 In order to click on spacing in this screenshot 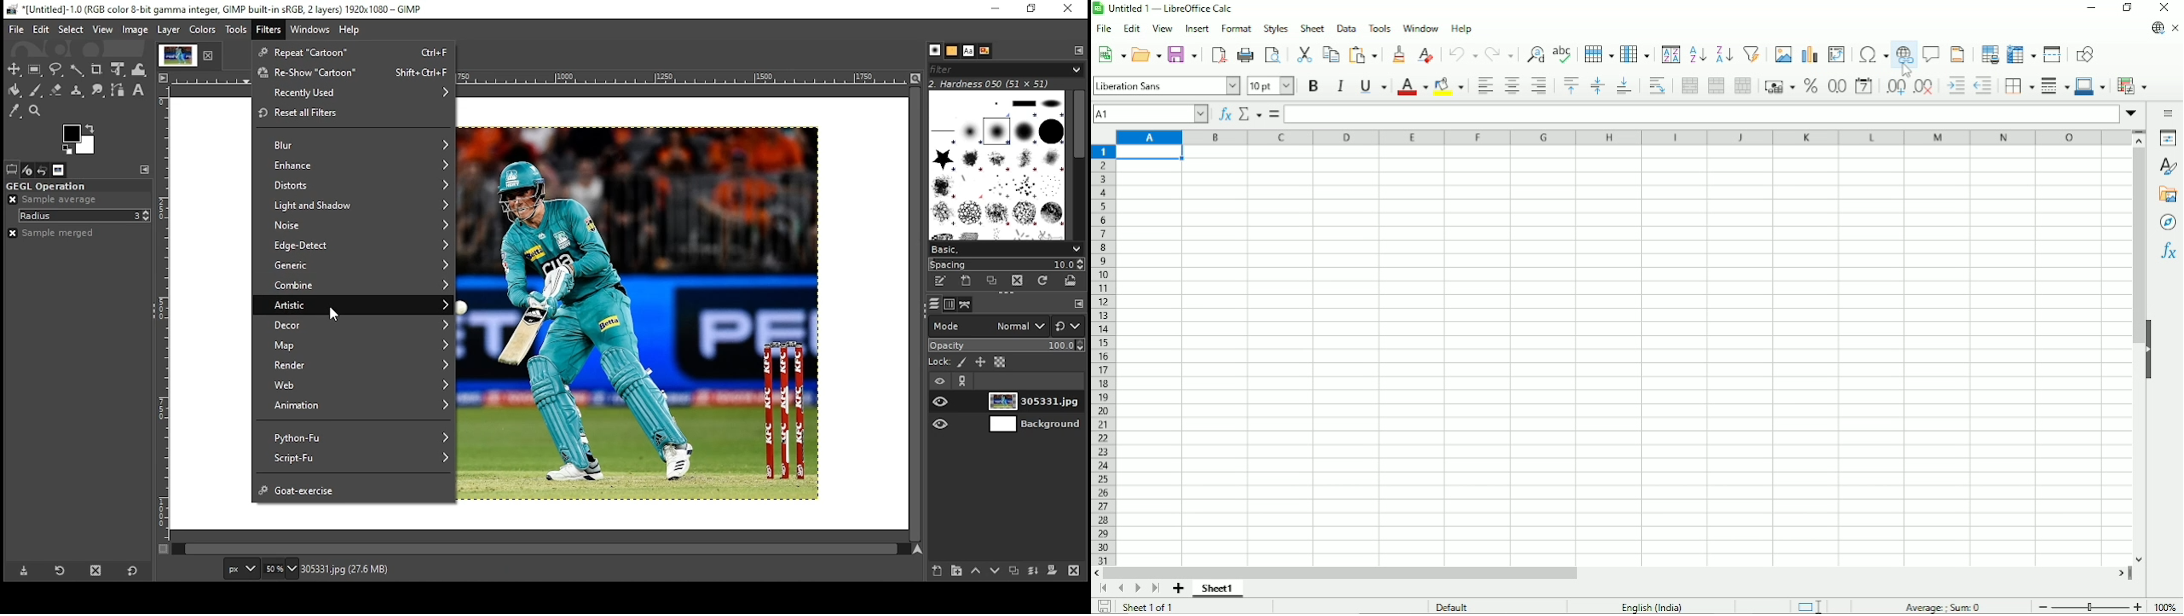, I will do `click(1006, 264)`.